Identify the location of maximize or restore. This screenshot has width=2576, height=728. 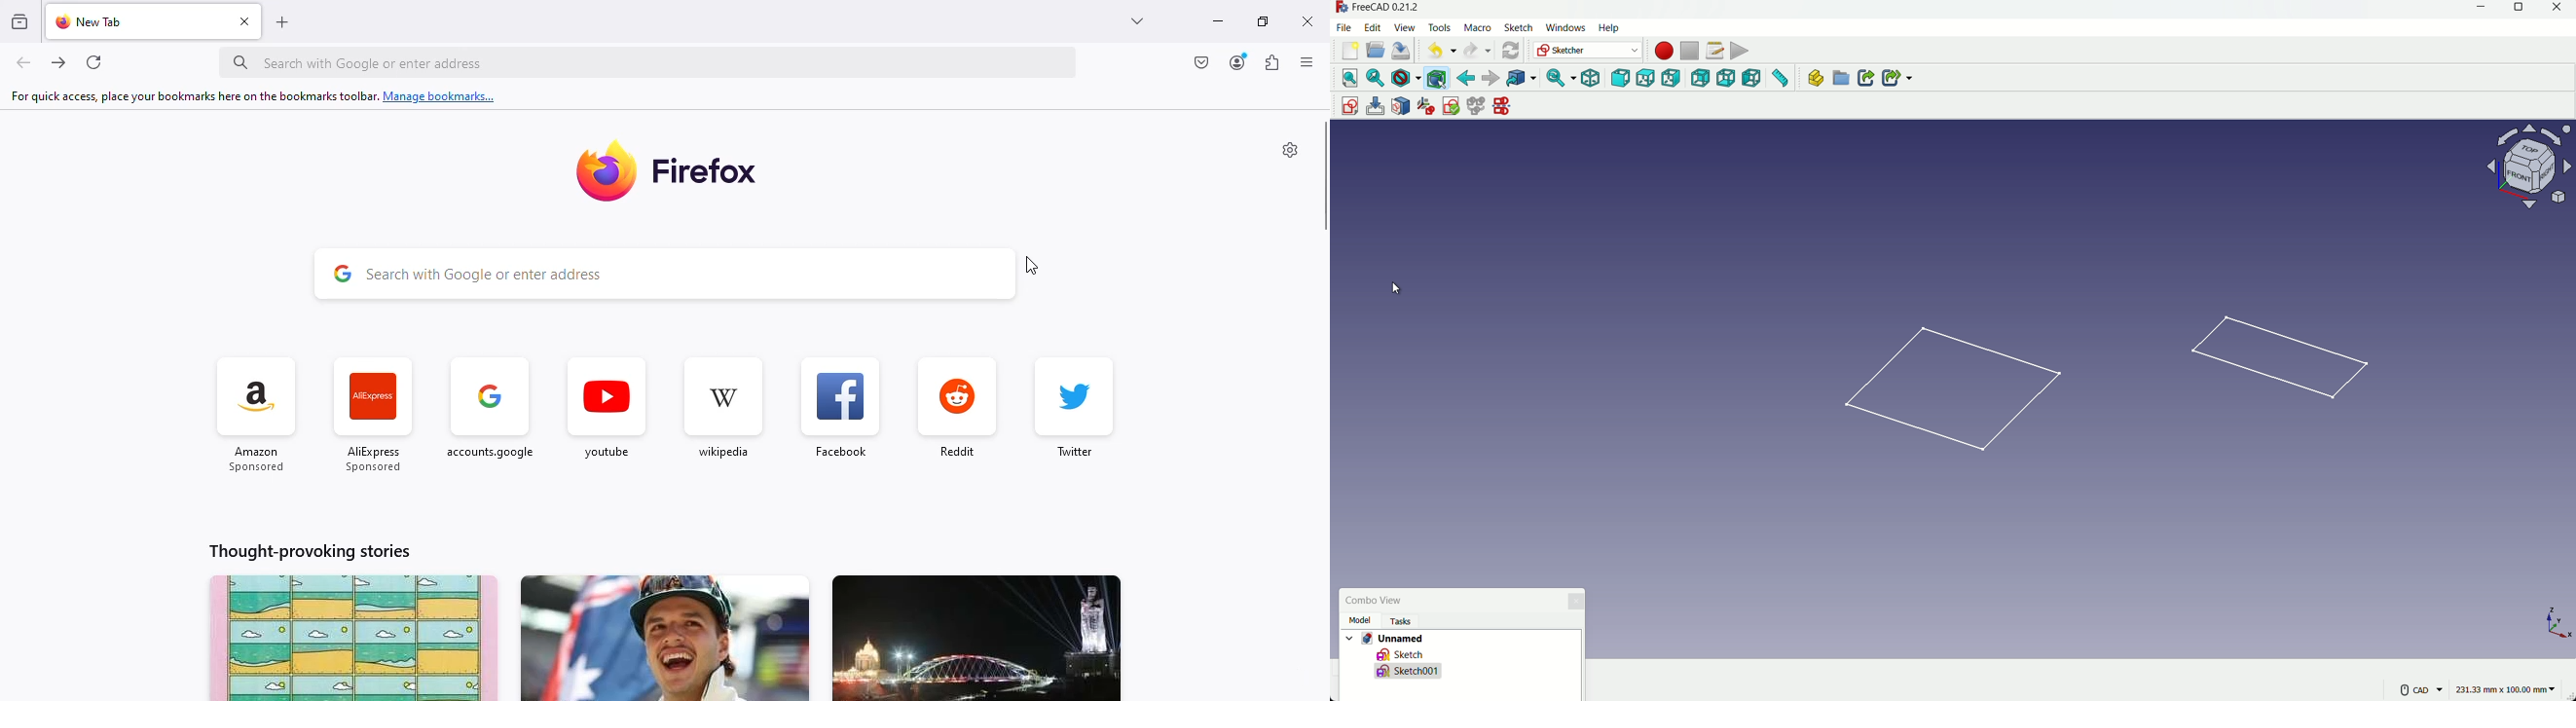
(2520, 10).